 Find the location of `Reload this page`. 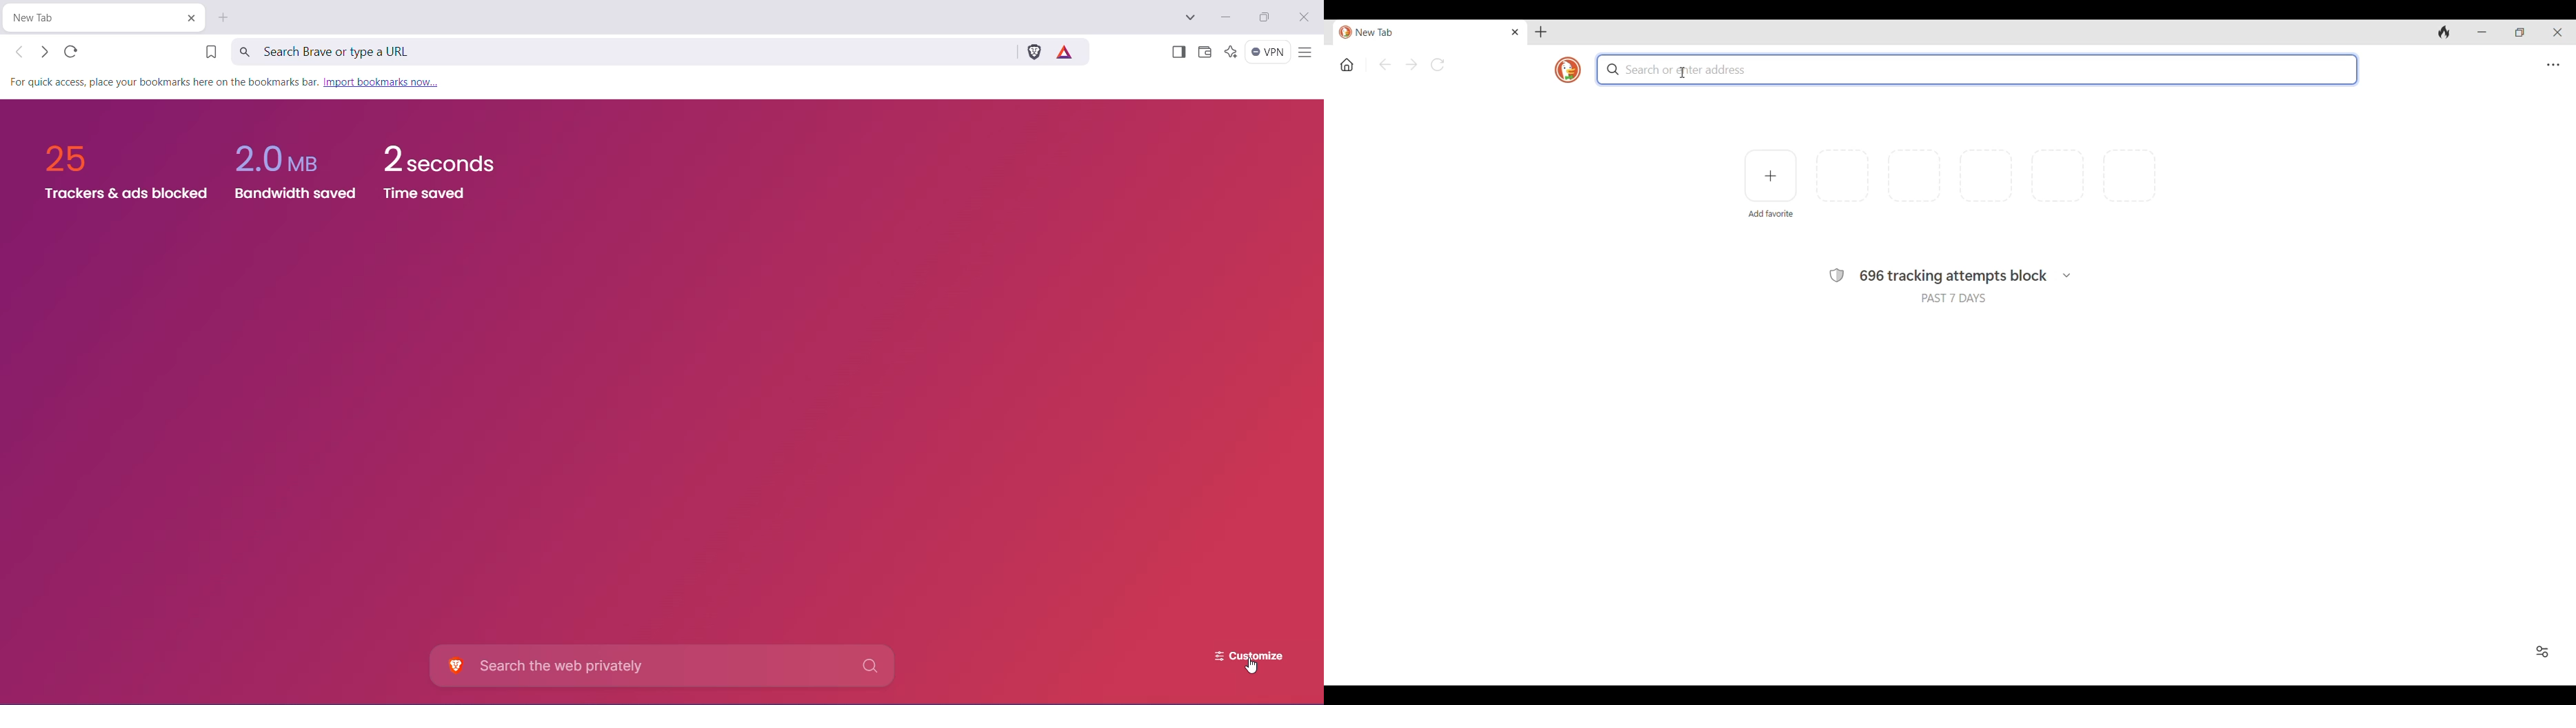

Reload this page is located at coordinates (72, 51).